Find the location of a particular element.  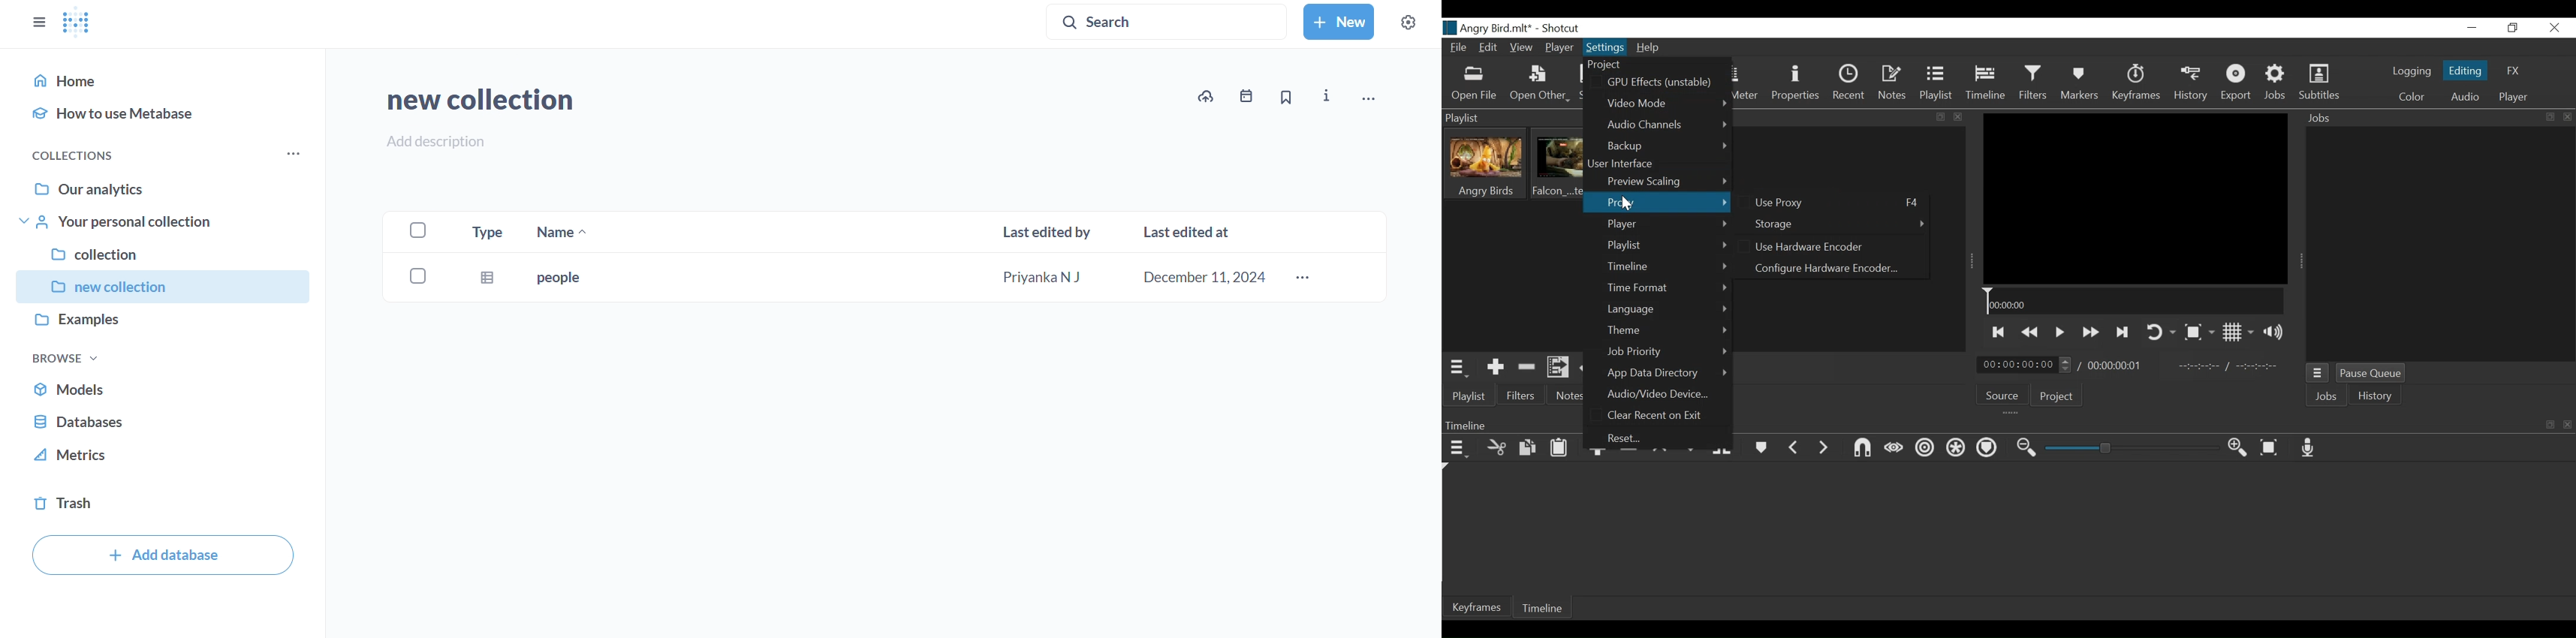

GPU Effects is located at coordinates (1659, 83).